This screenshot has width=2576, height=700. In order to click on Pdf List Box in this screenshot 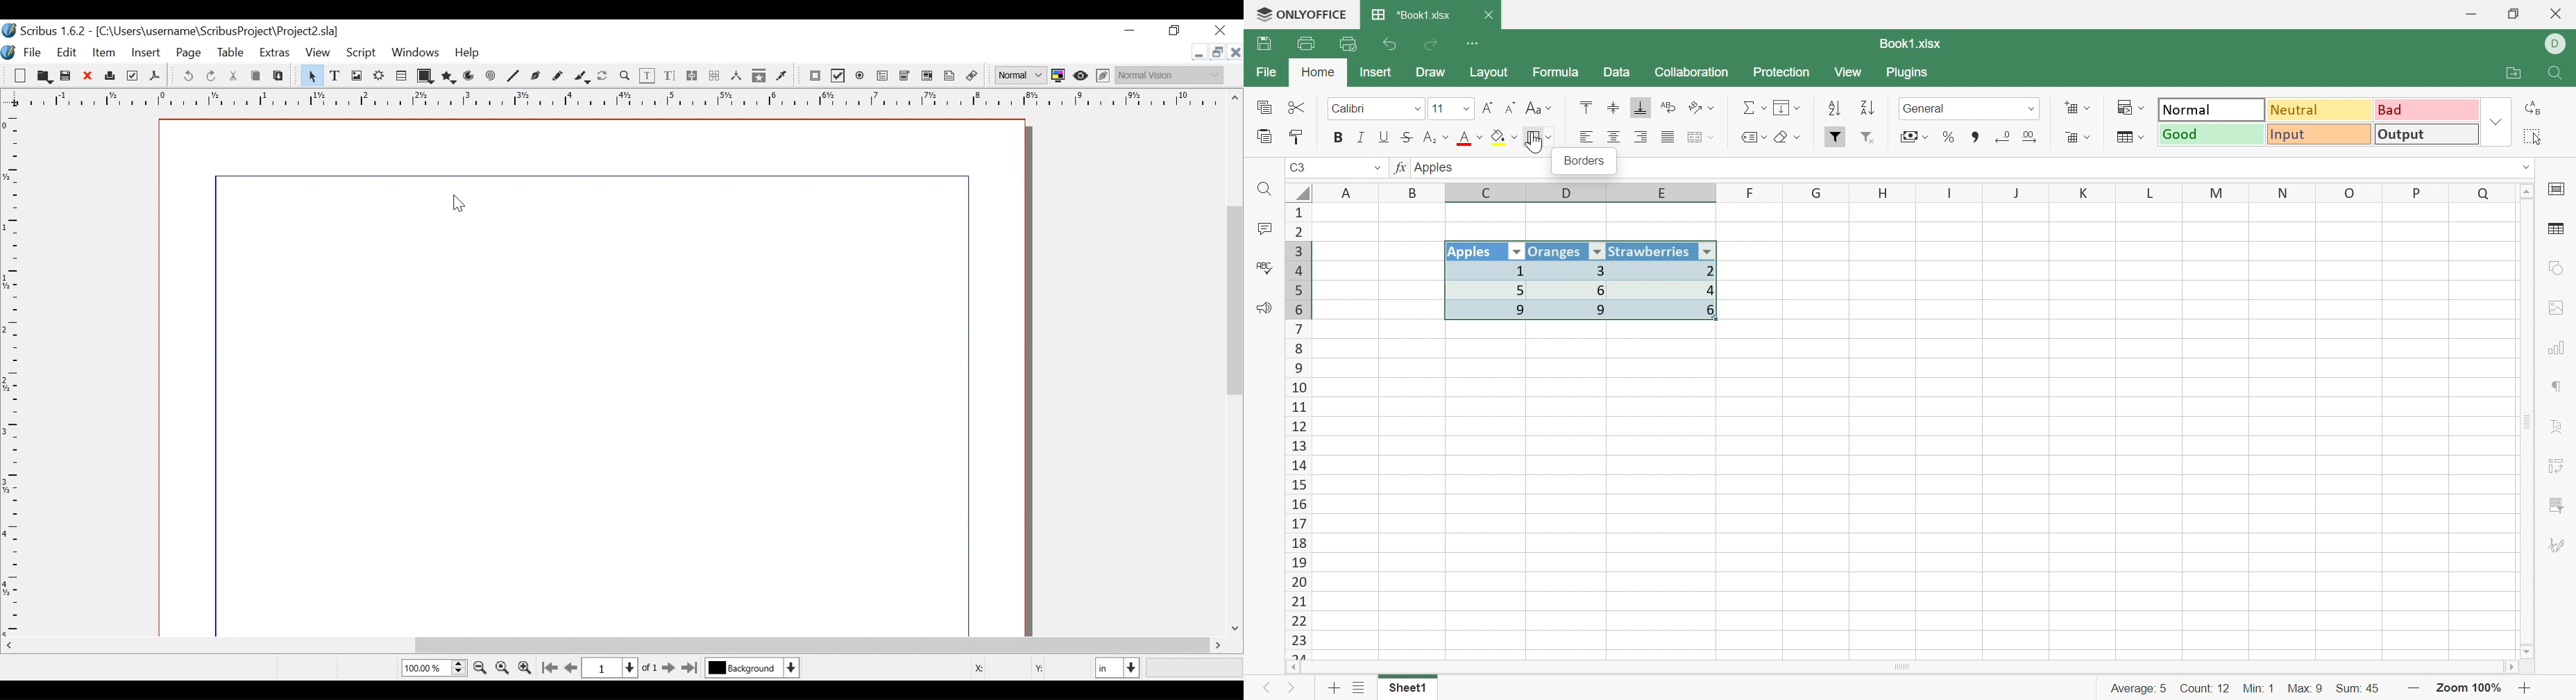, I will do `click(928, 75)`.